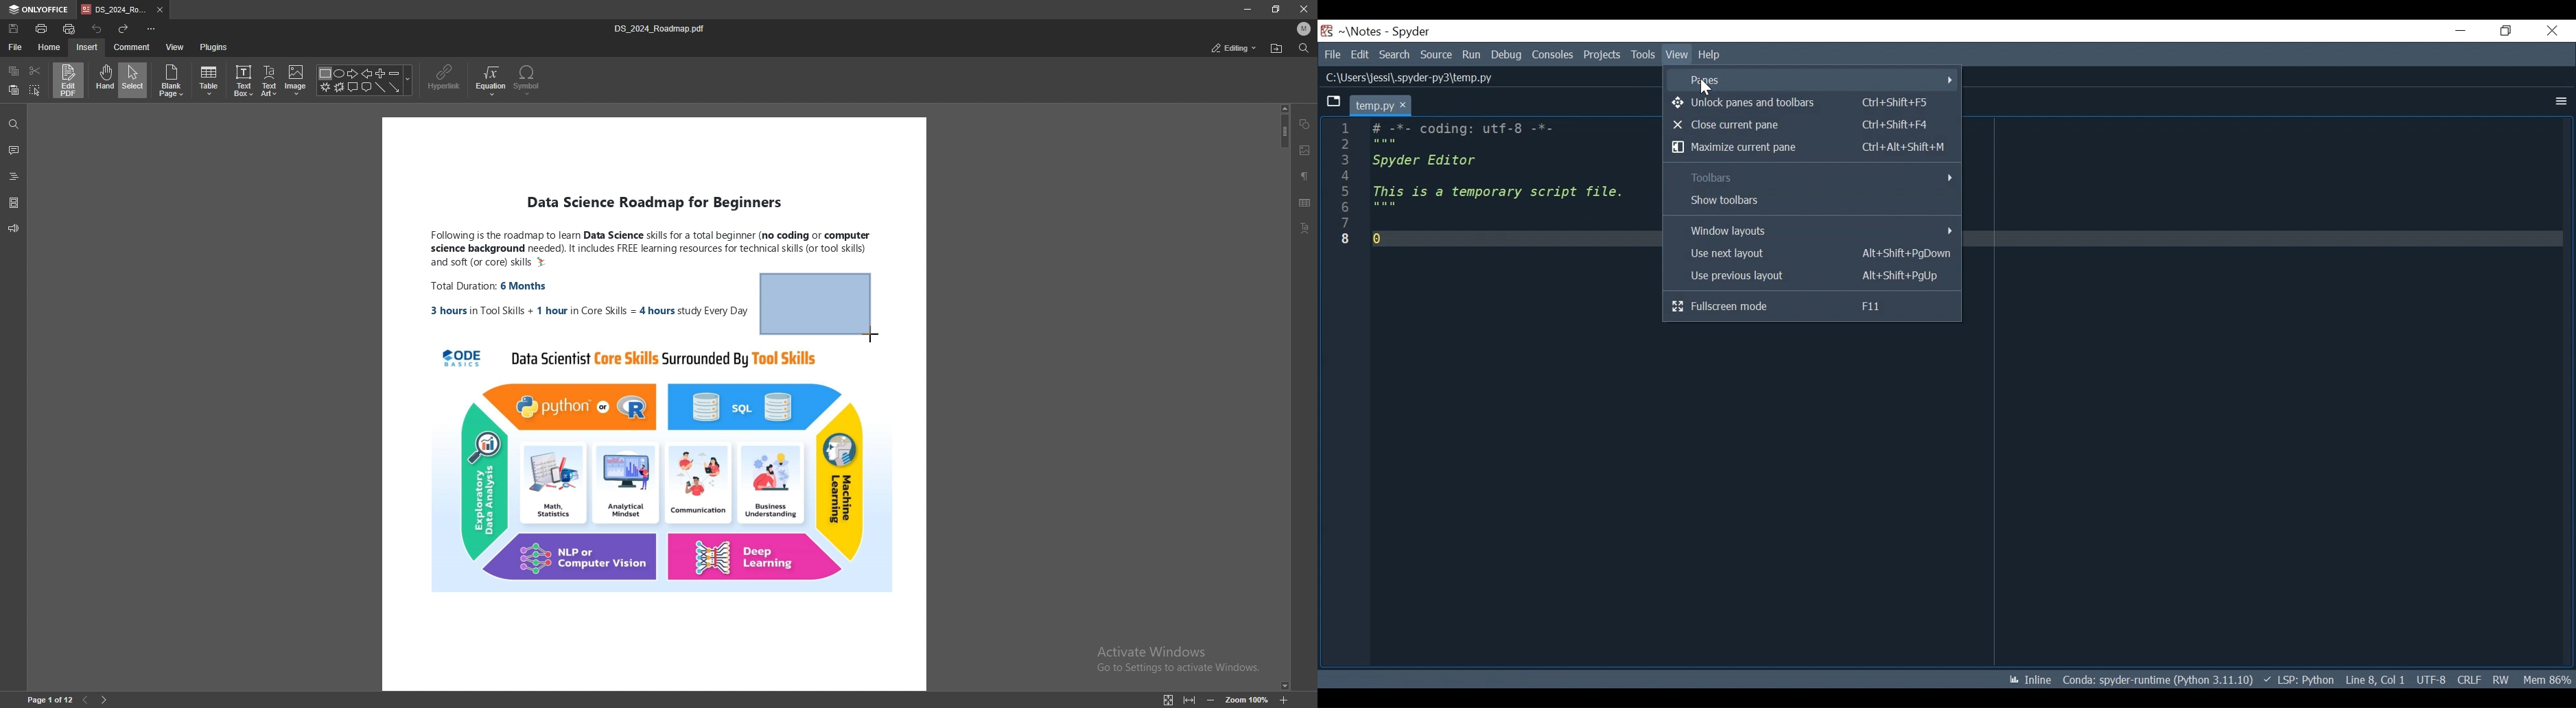 This screenshot has width=2576, height=728. Describe the element at coordinates (124, 28) in the screenshot. I see `redo` at that location.